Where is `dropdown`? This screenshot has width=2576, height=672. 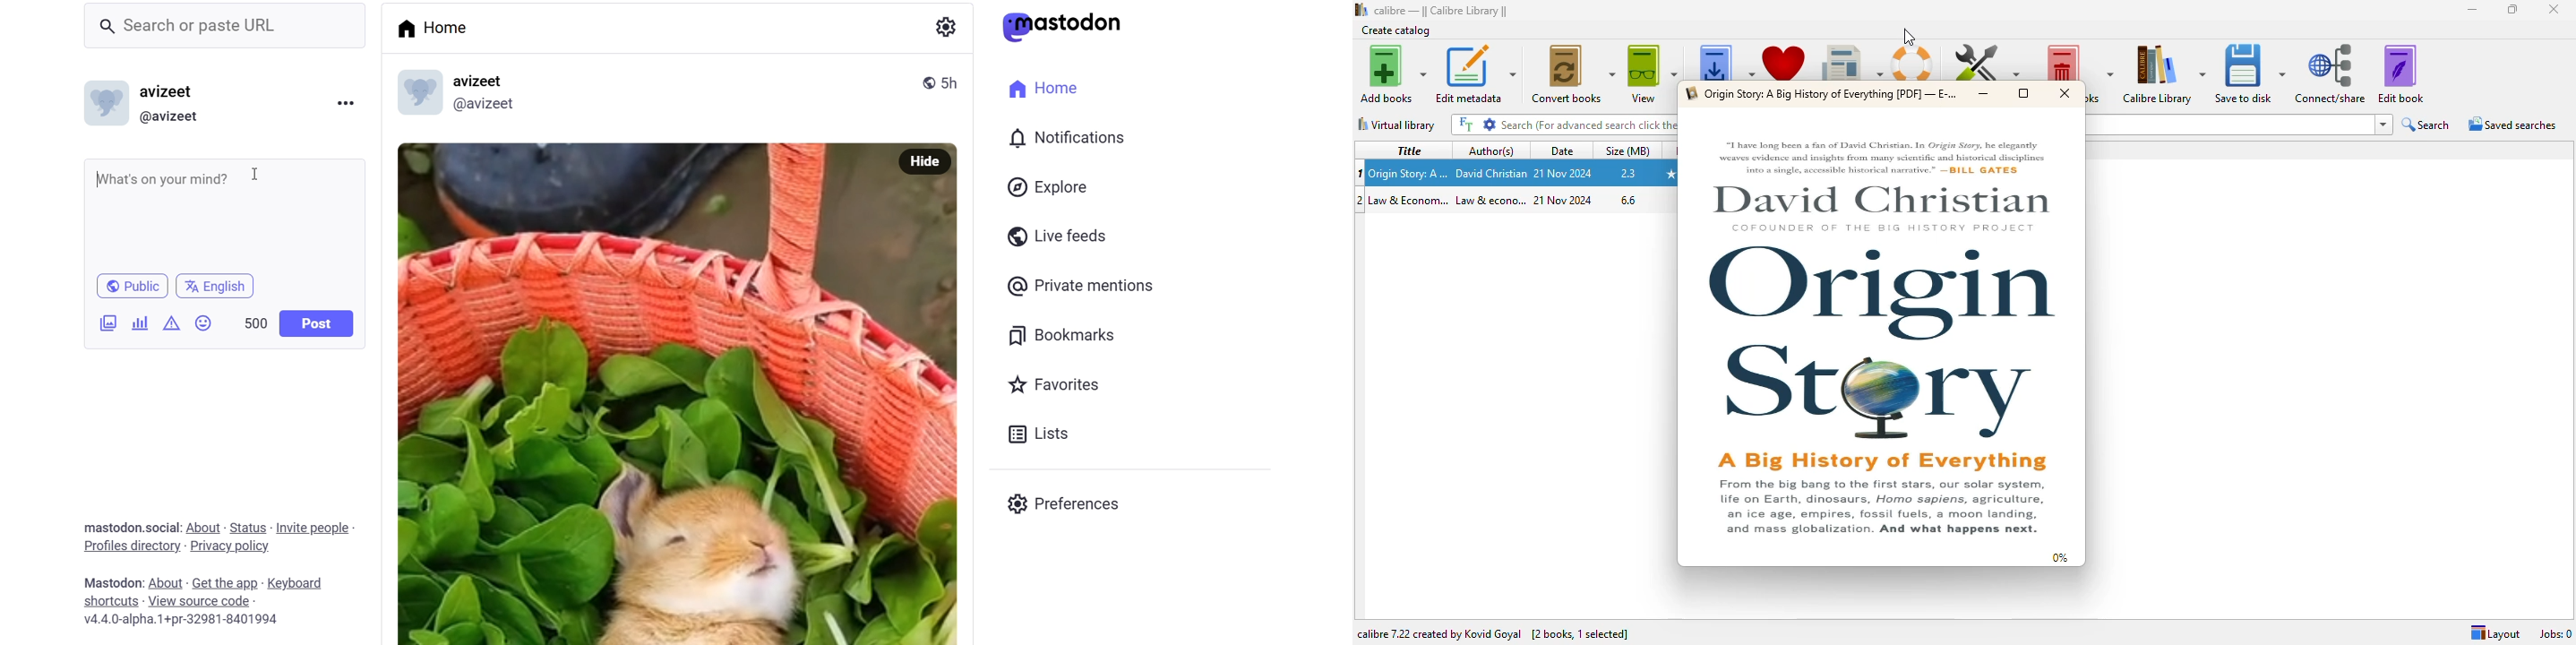 dropdown is located at coordinates (2383, 125).